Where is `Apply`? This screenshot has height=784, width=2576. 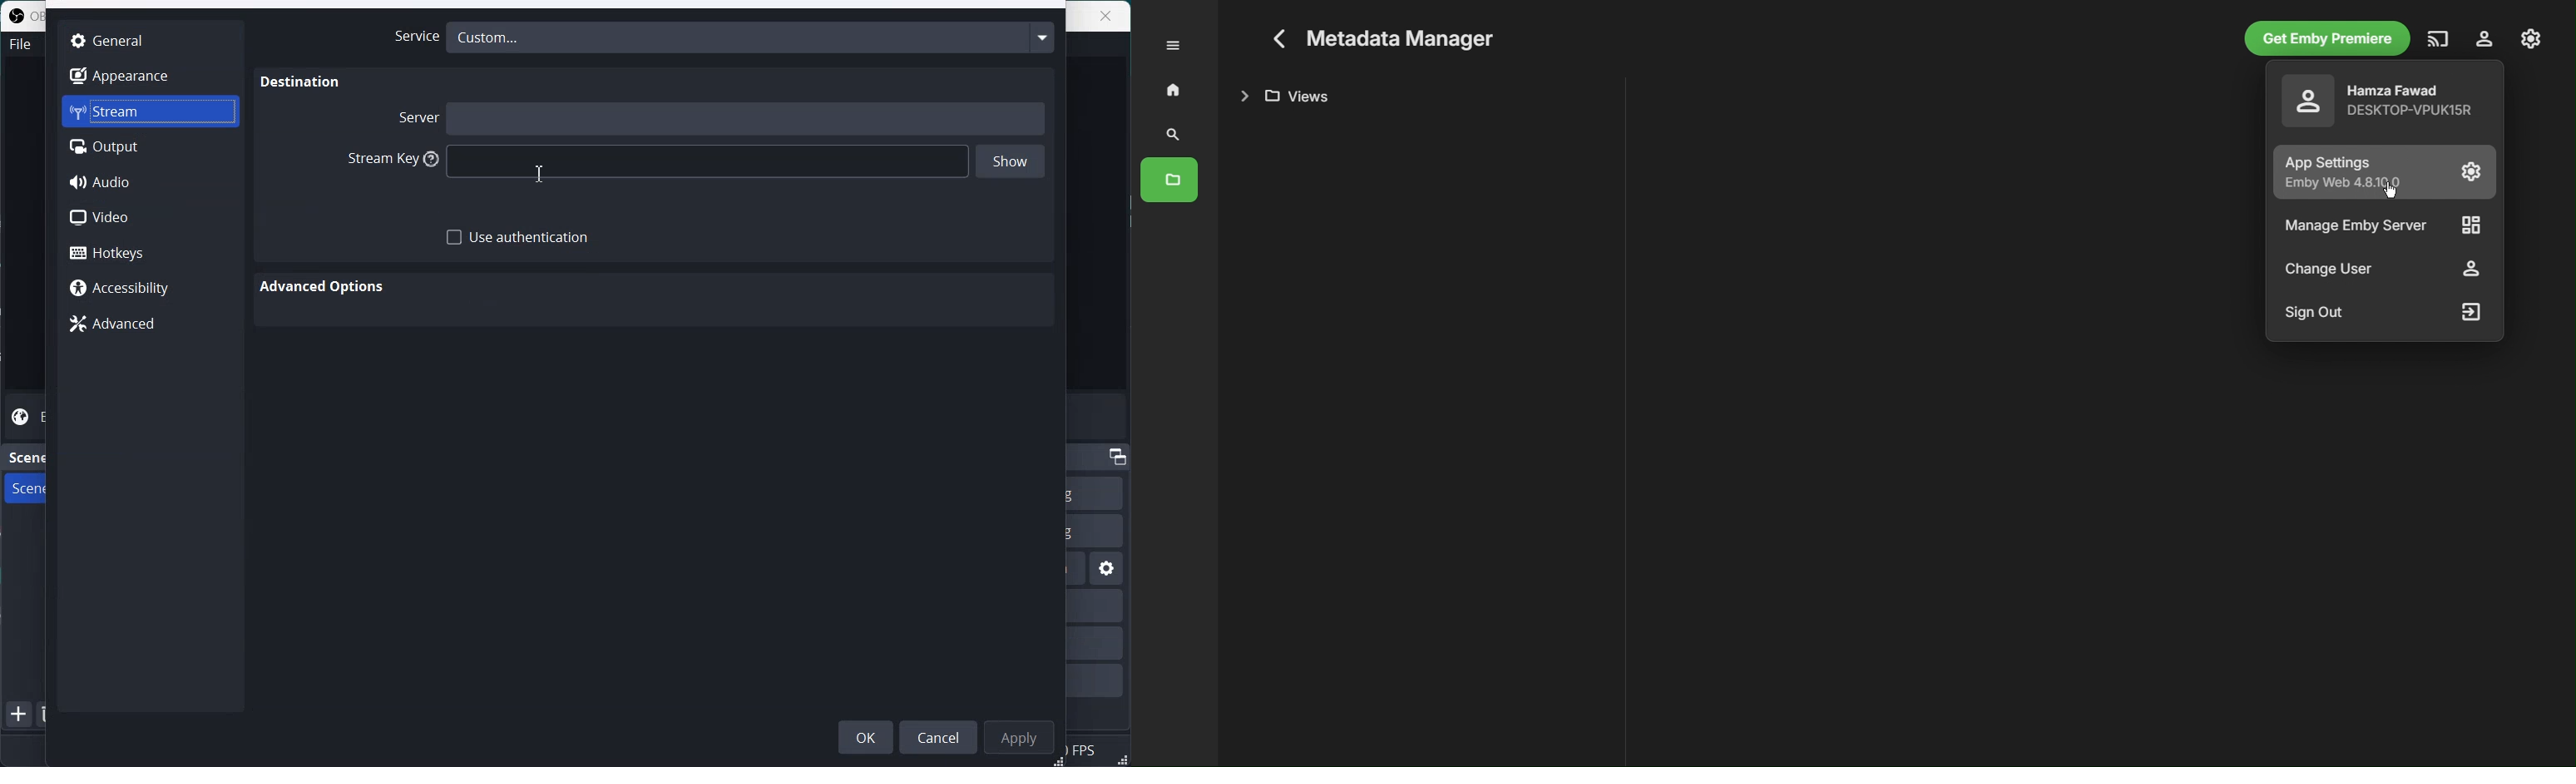 Apply is located at coordinates (1022, 736).